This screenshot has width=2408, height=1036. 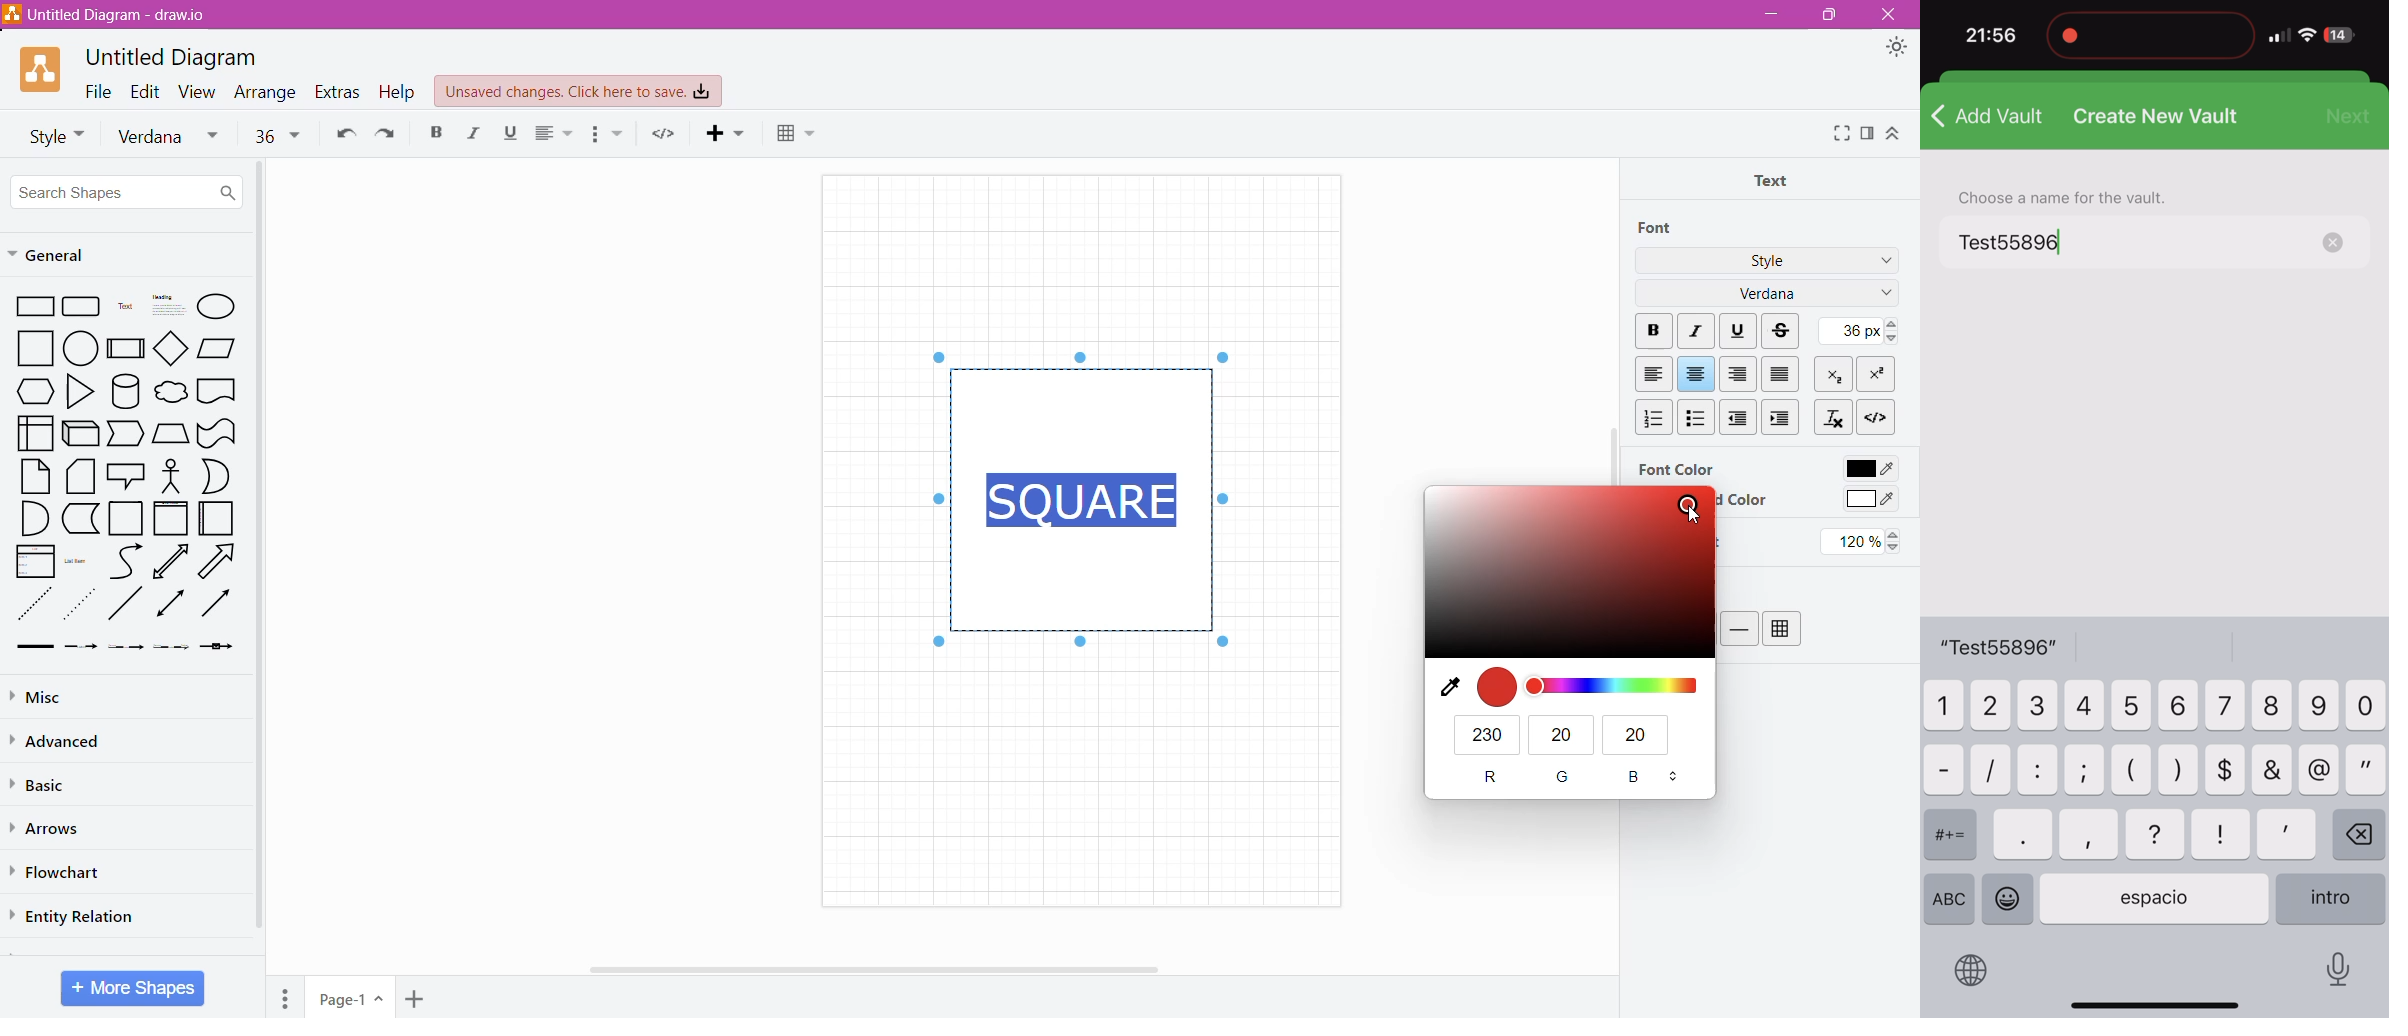 I want to click on , so click(x=1770, y=293).